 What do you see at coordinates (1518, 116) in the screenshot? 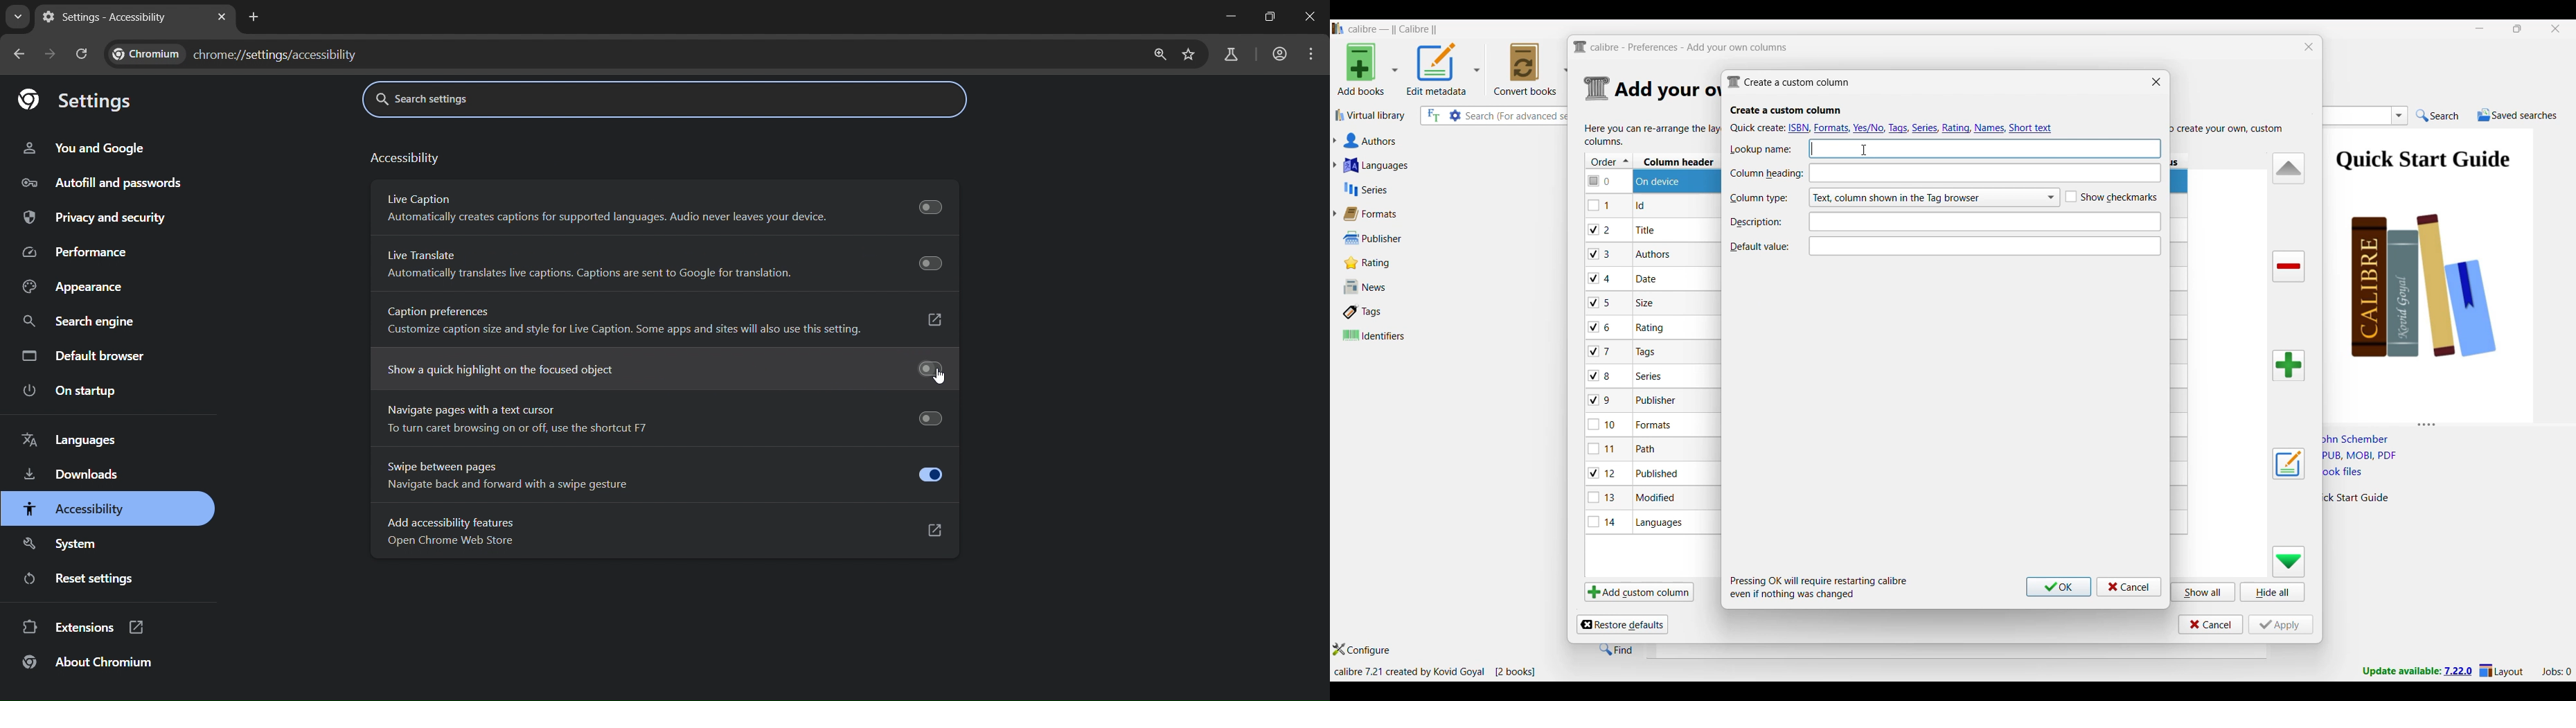
I see `Input search here` at bounding box center [1518, 116].